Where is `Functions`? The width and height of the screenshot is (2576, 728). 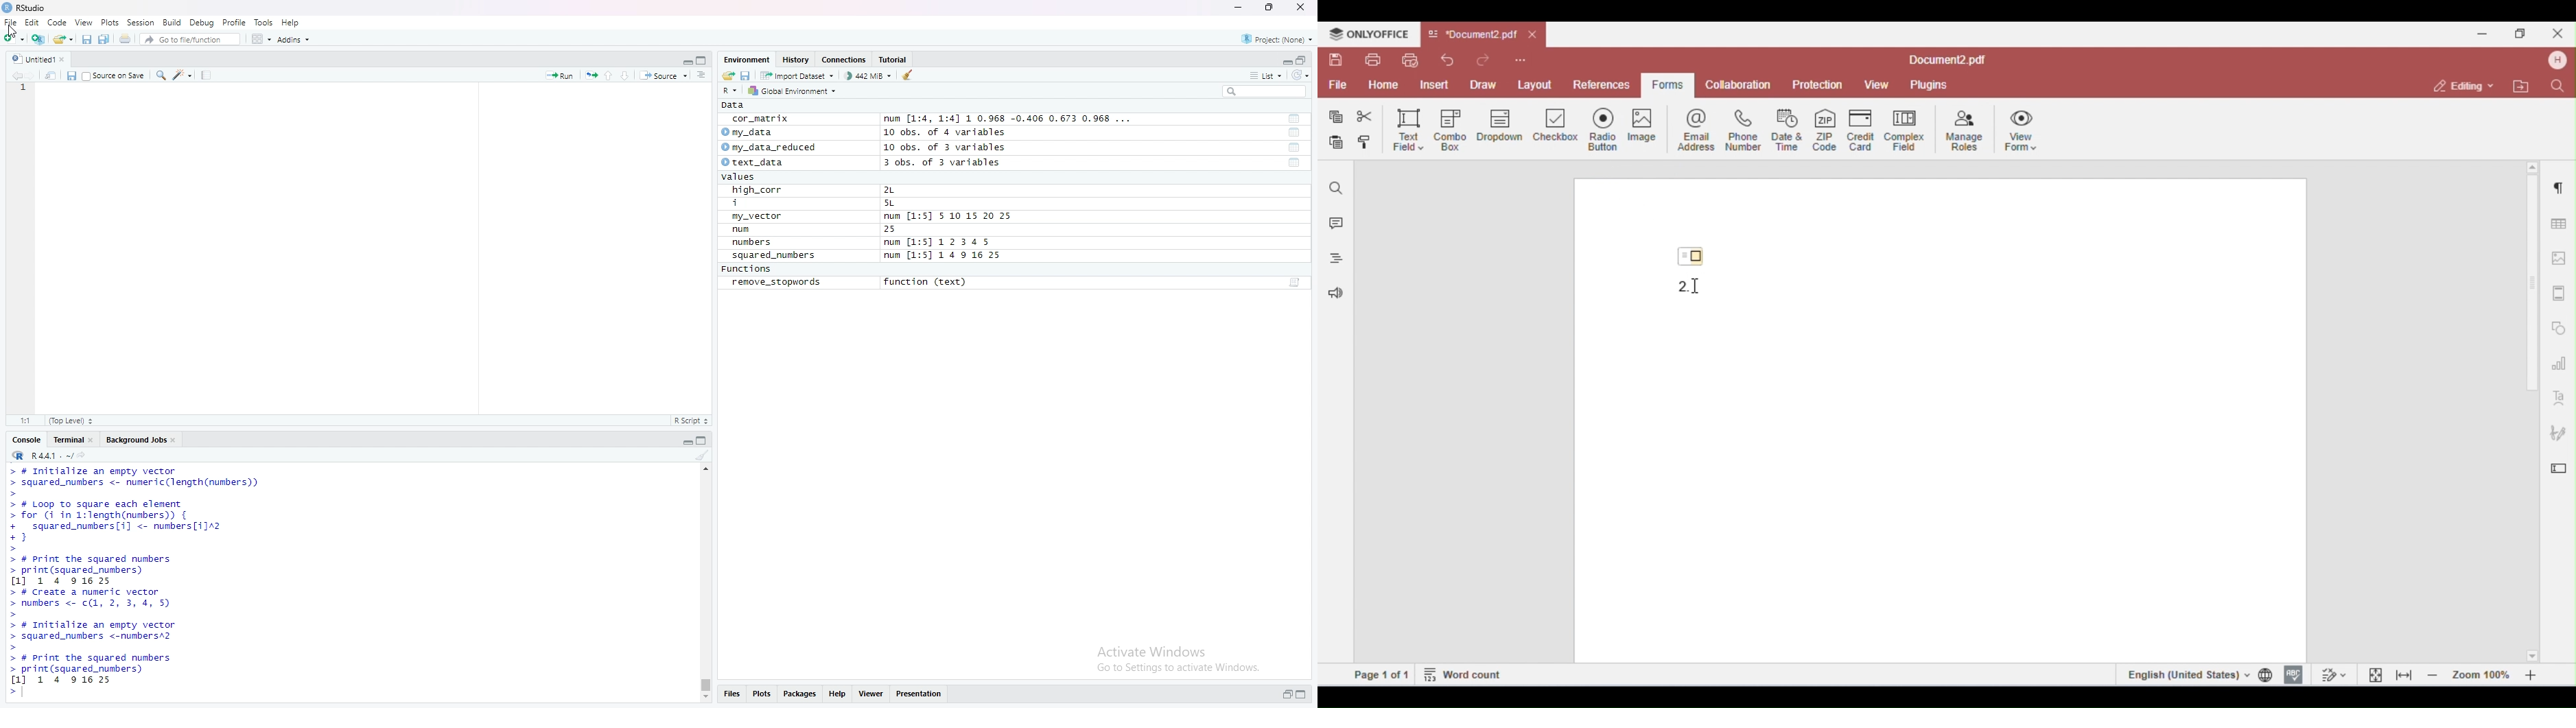 Functions is located at coordinates (747, 268).